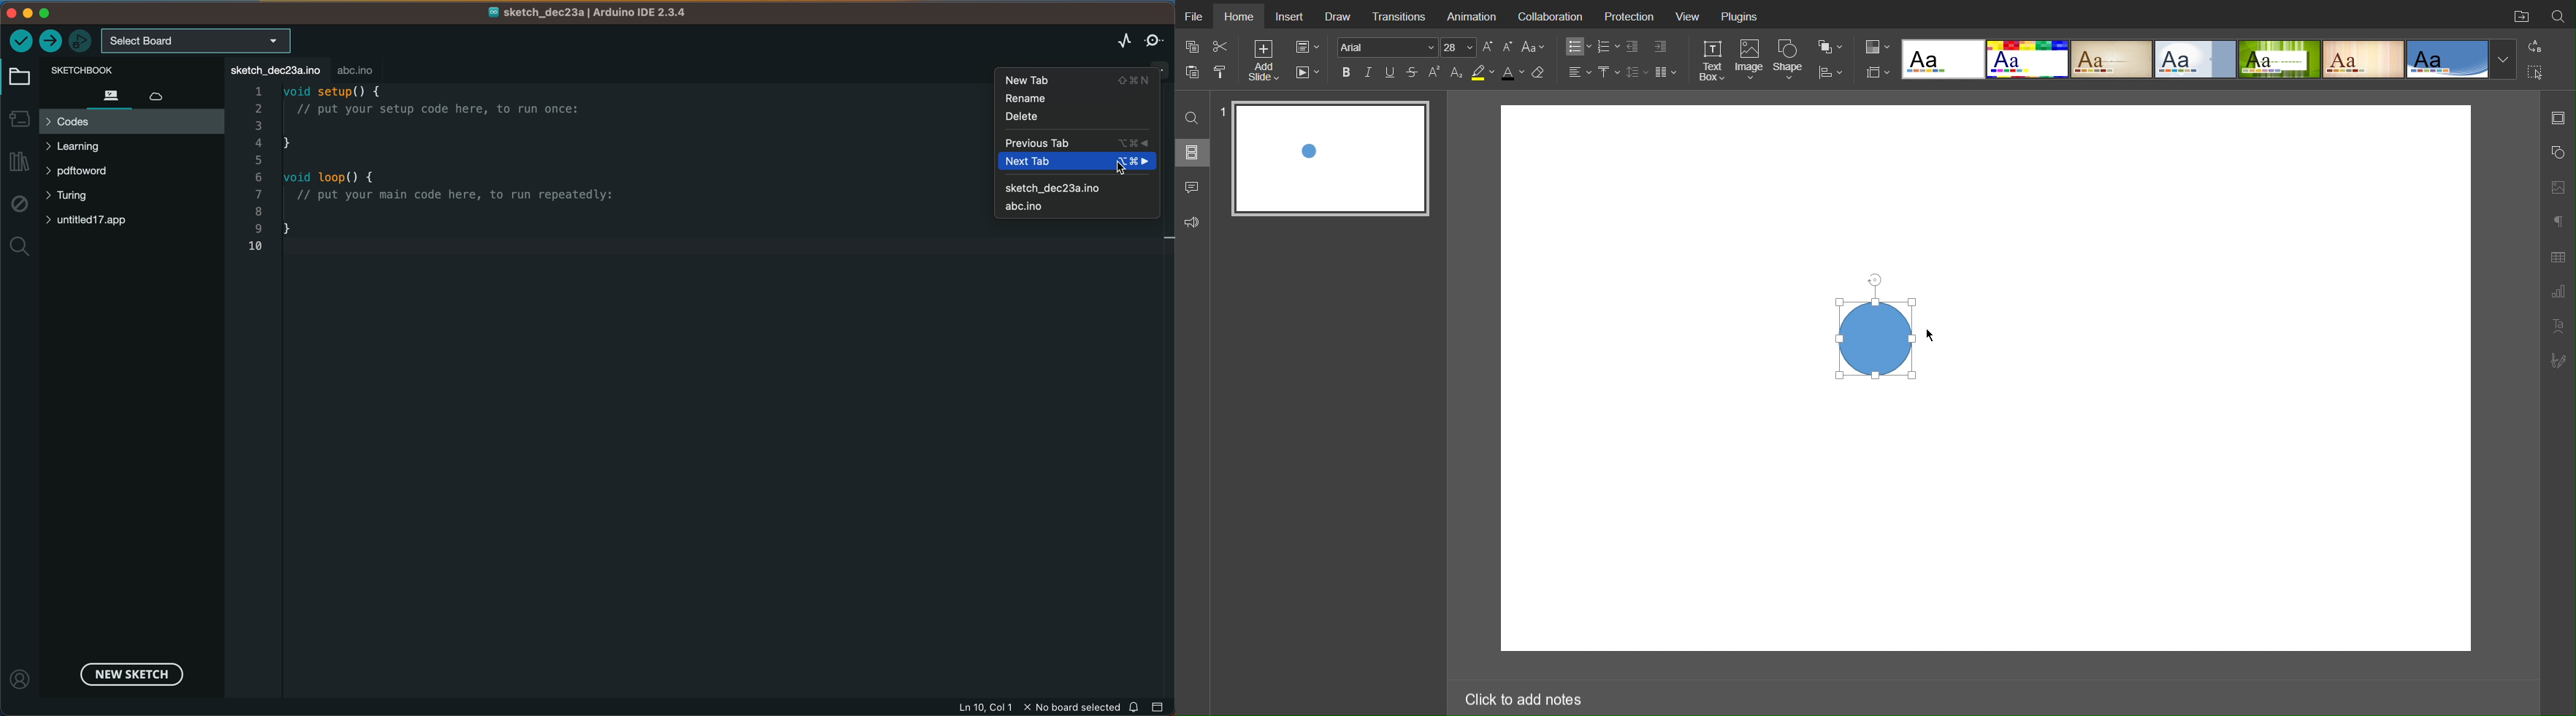  Describe the element at coordinates (2534, 46) in the screenshot. I see `Replace` at that location.